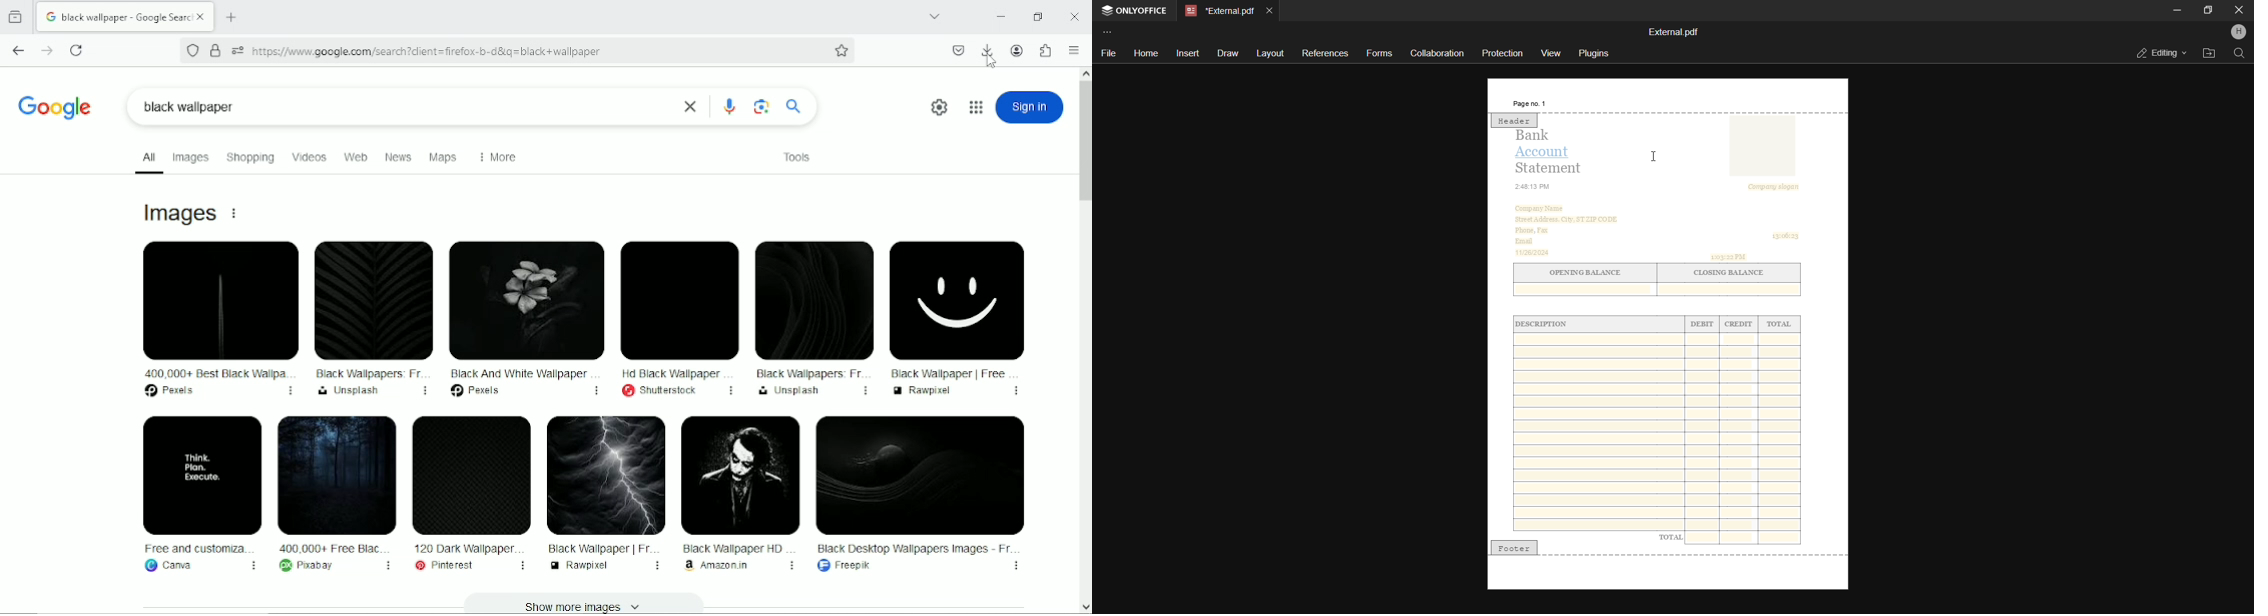 Image resolution: width=2268 pixels, height=616 pixels. Describe the element at coordinates (308, 158) in the screenshot. I see `Videos` at that location.